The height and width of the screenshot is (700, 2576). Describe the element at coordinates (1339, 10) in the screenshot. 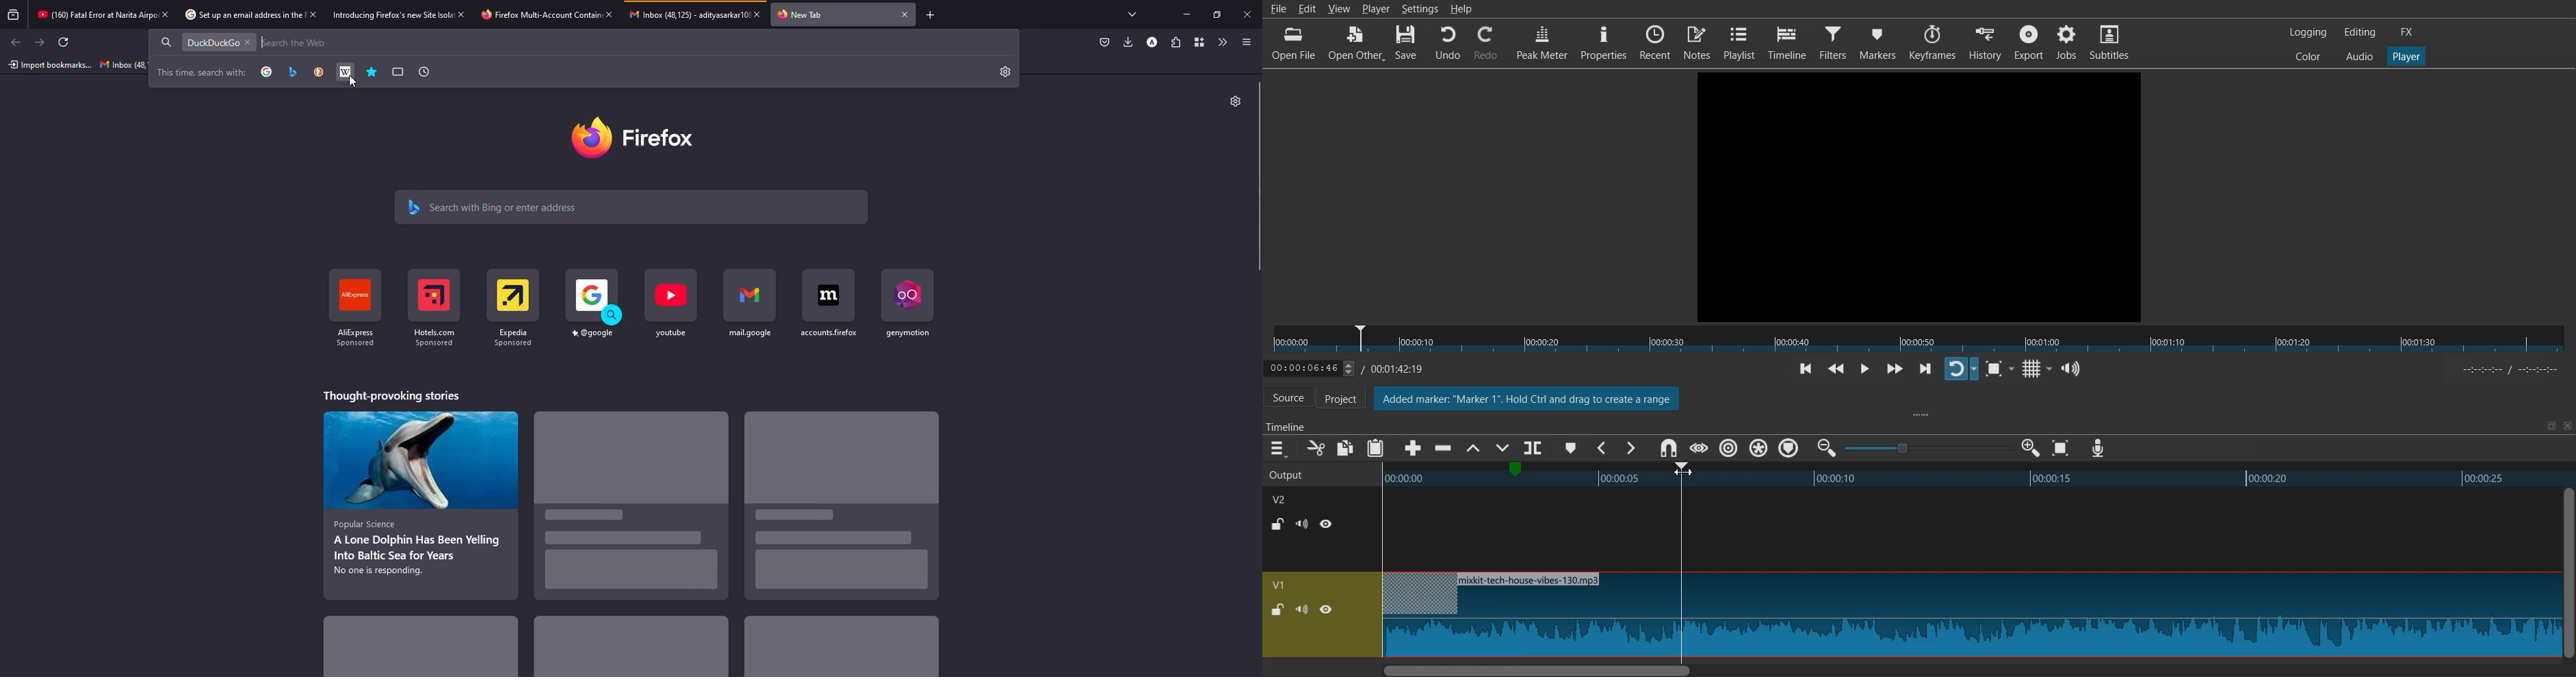

I see `View` at that location.